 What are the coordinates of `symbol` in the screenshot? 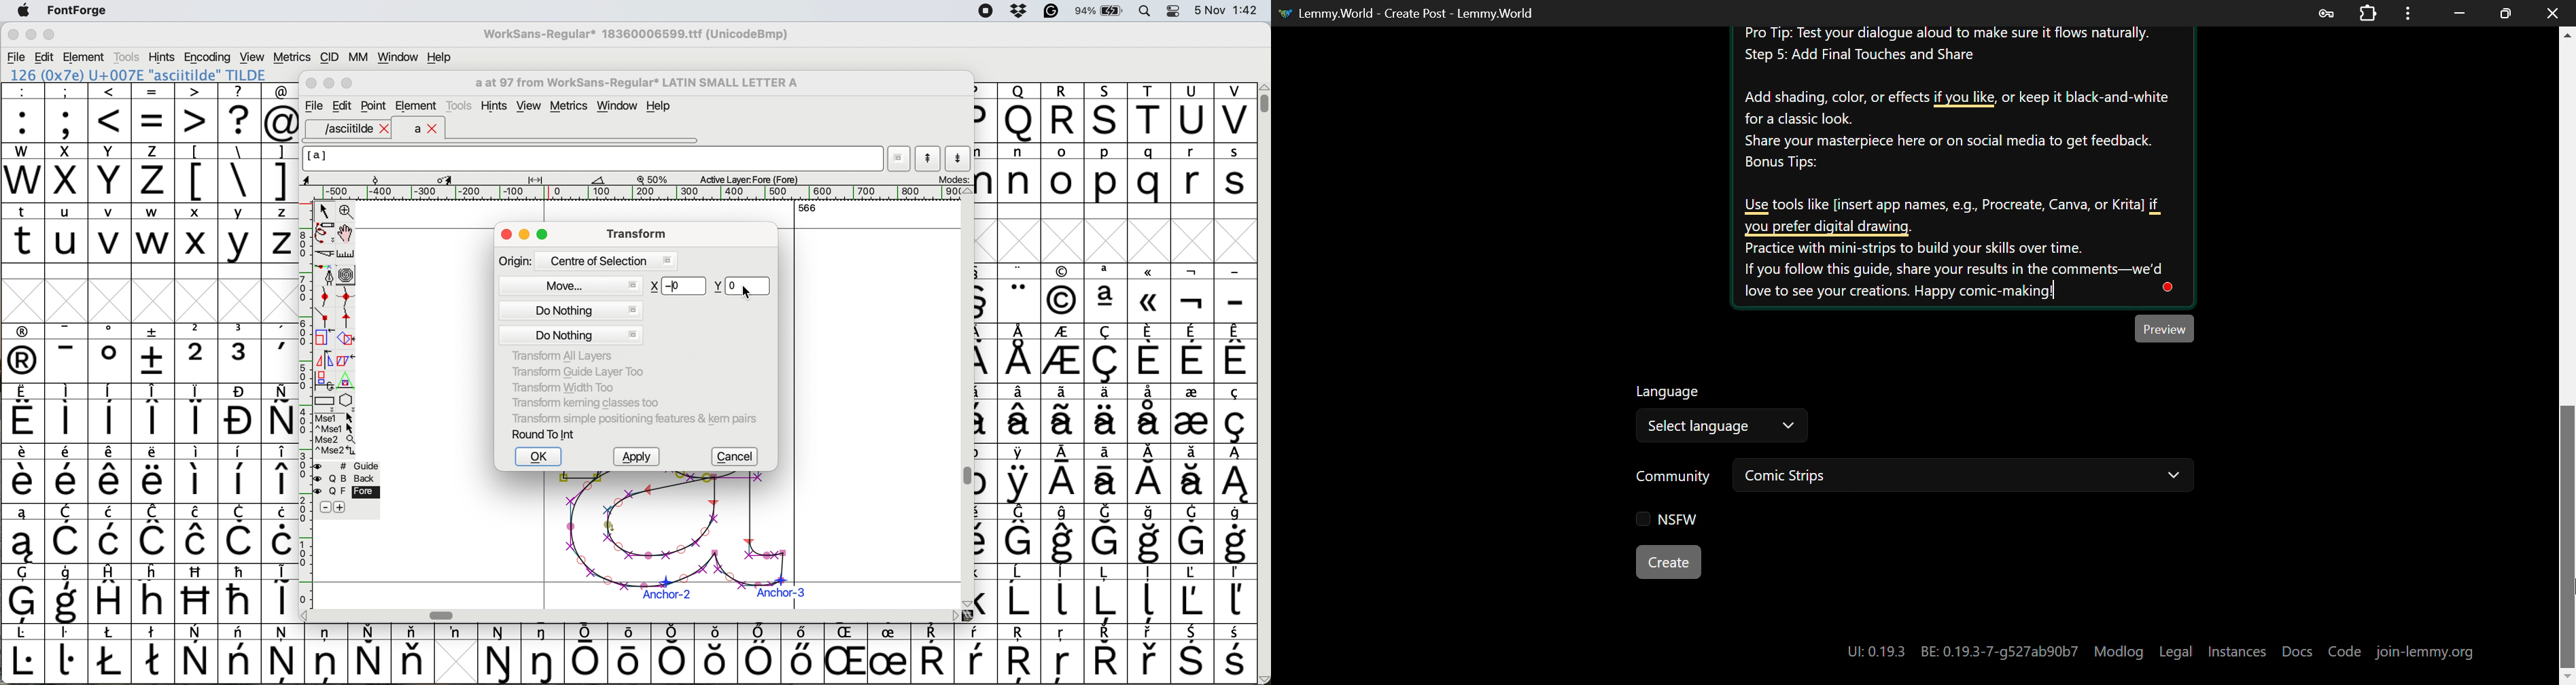 It's located at (1021, 594).